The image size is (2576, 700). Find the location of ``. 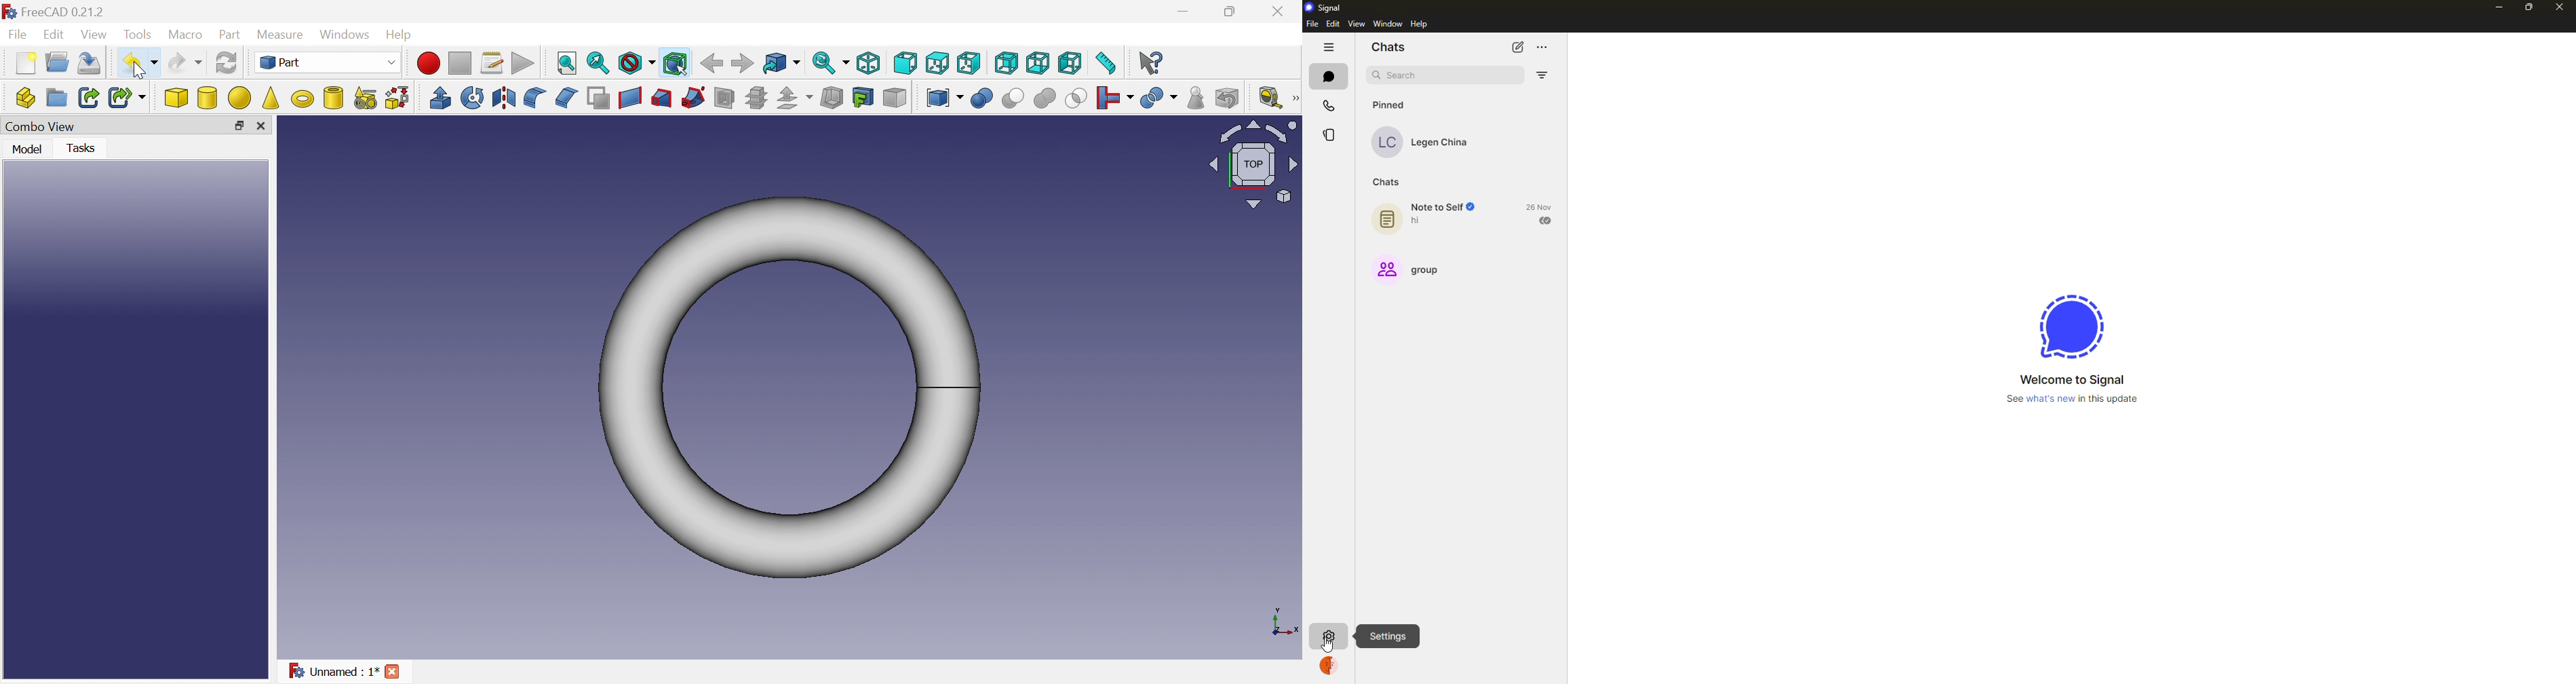

 is located at coordinates (261, 125).